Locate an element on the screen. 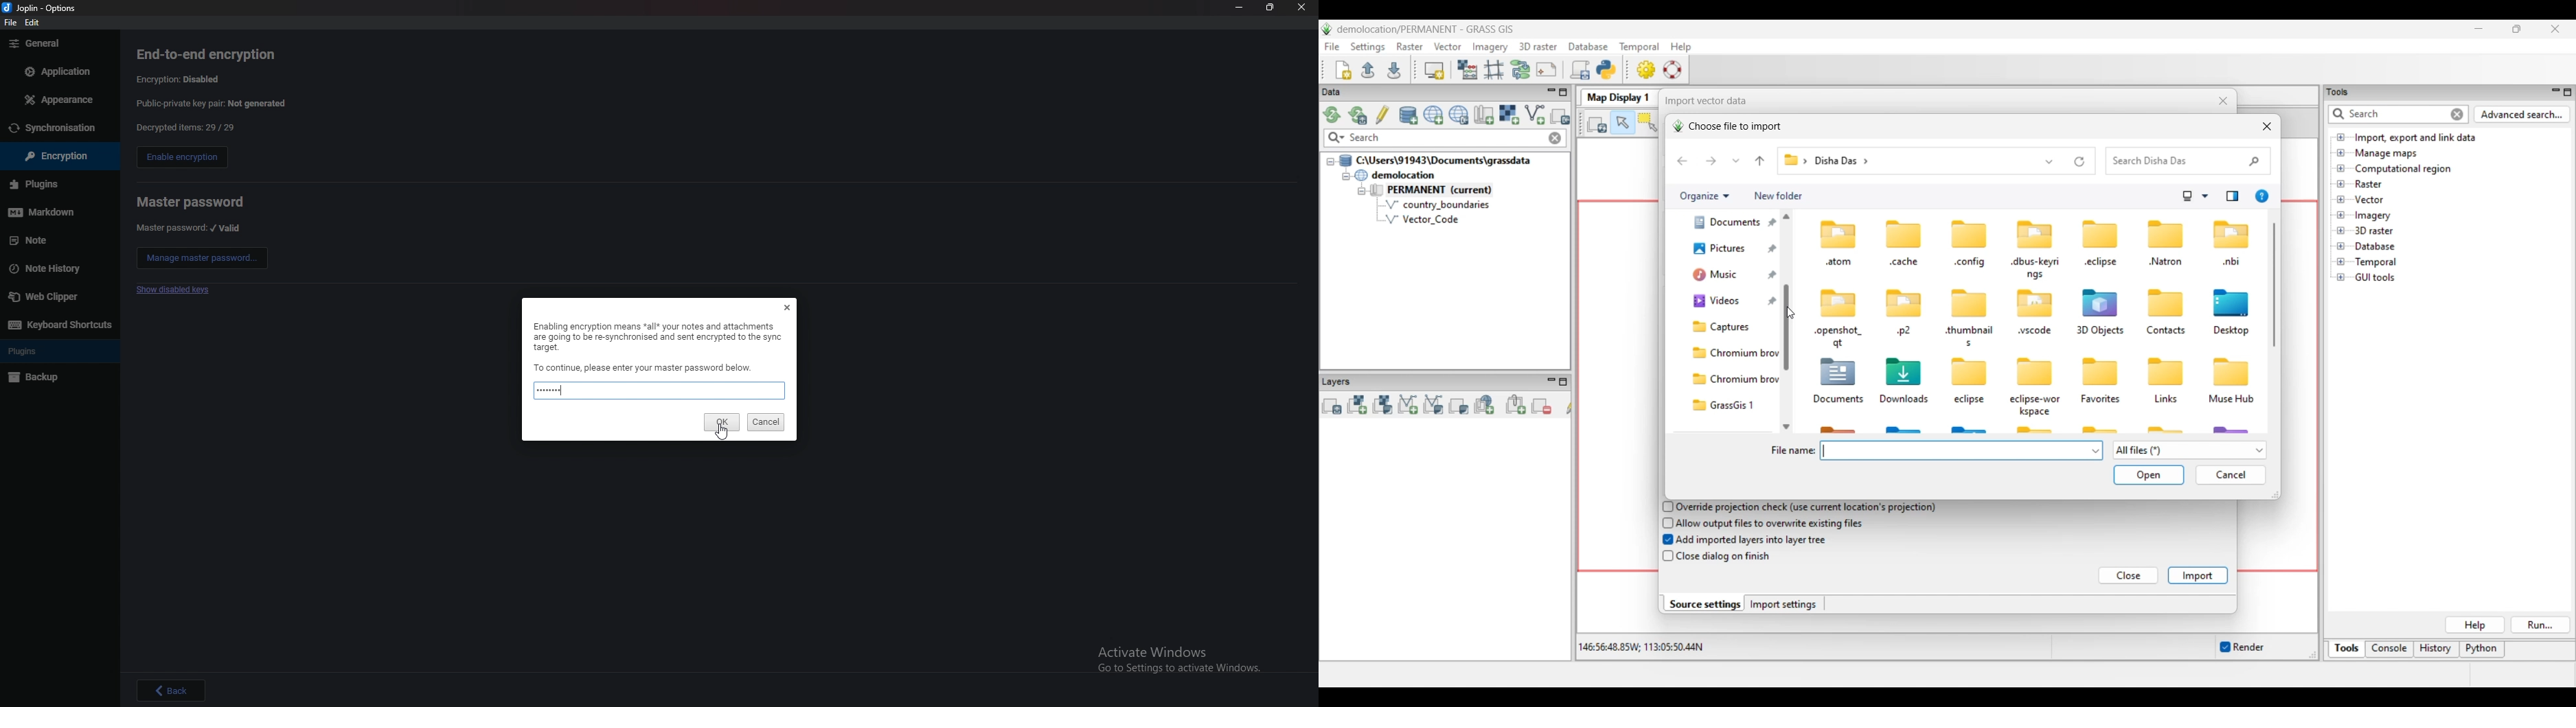 The height and width of the screenshot is (728, 2576).  is located at coordinates (1237, 8).